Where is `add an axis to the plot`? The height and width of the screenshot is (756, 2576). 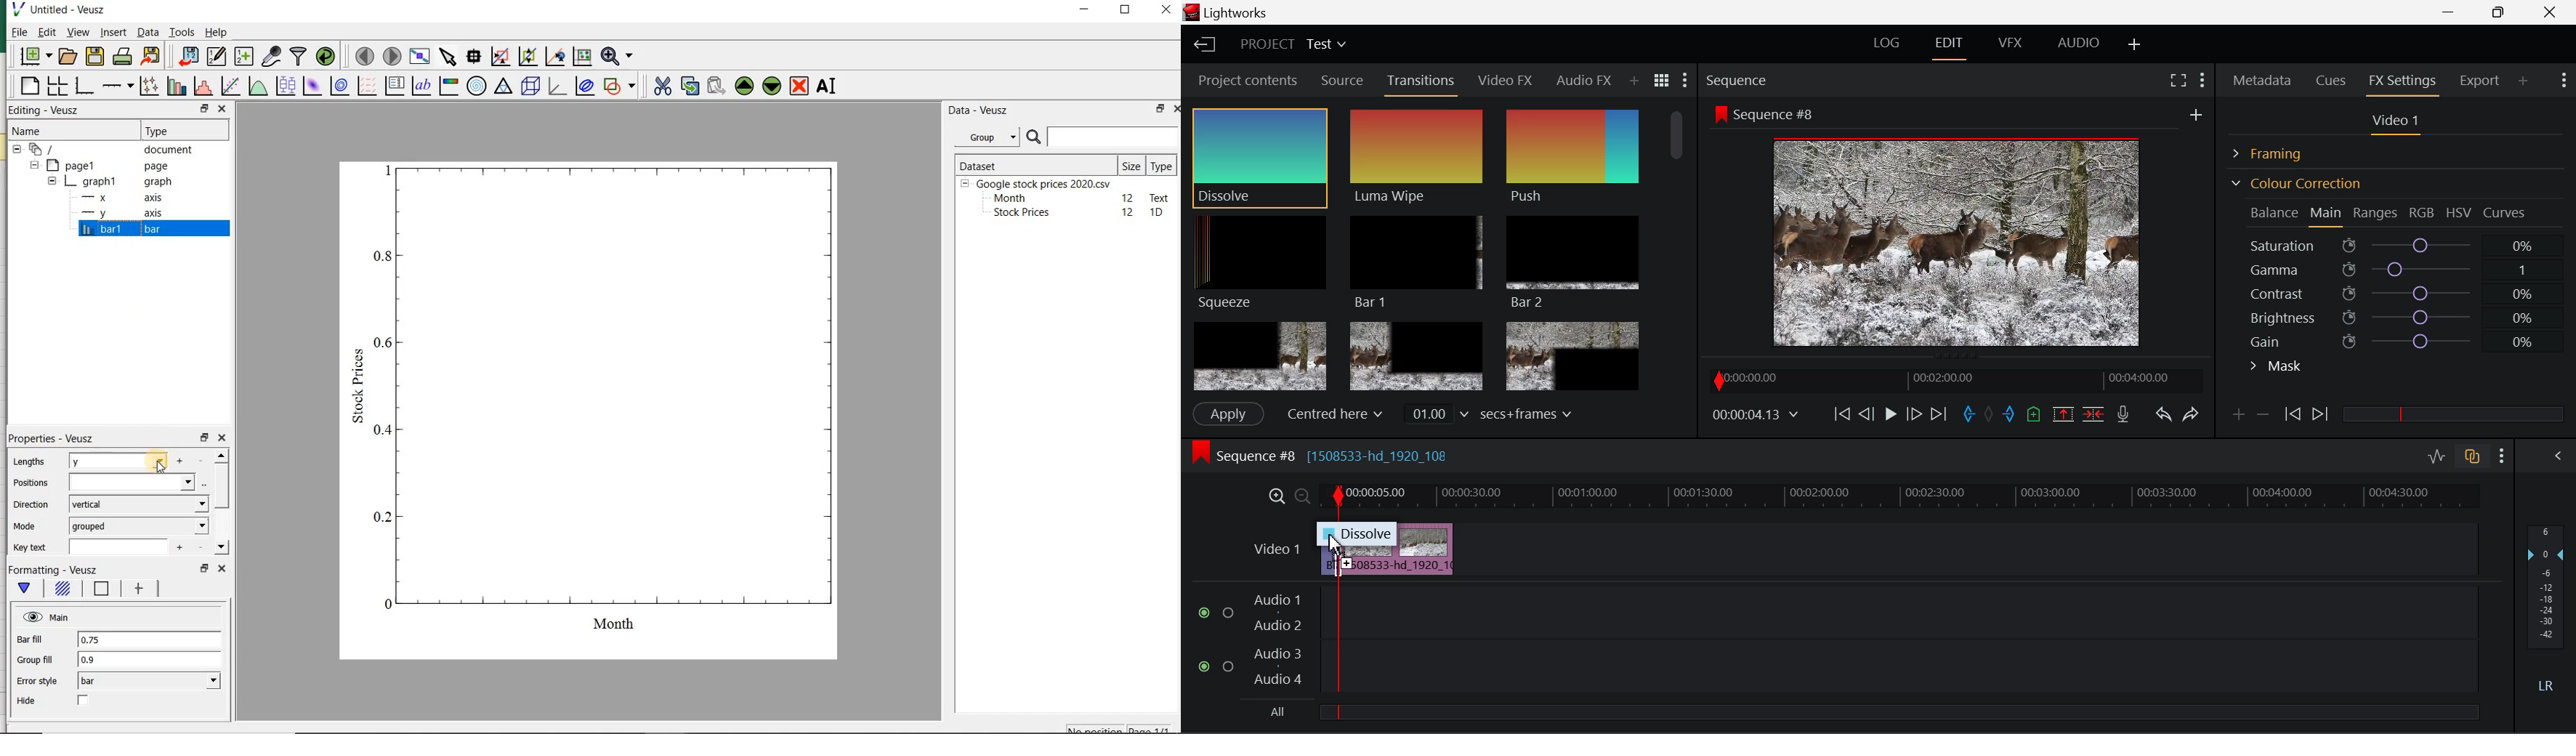
add an axis to the plot is located at coordinates (117, 87).